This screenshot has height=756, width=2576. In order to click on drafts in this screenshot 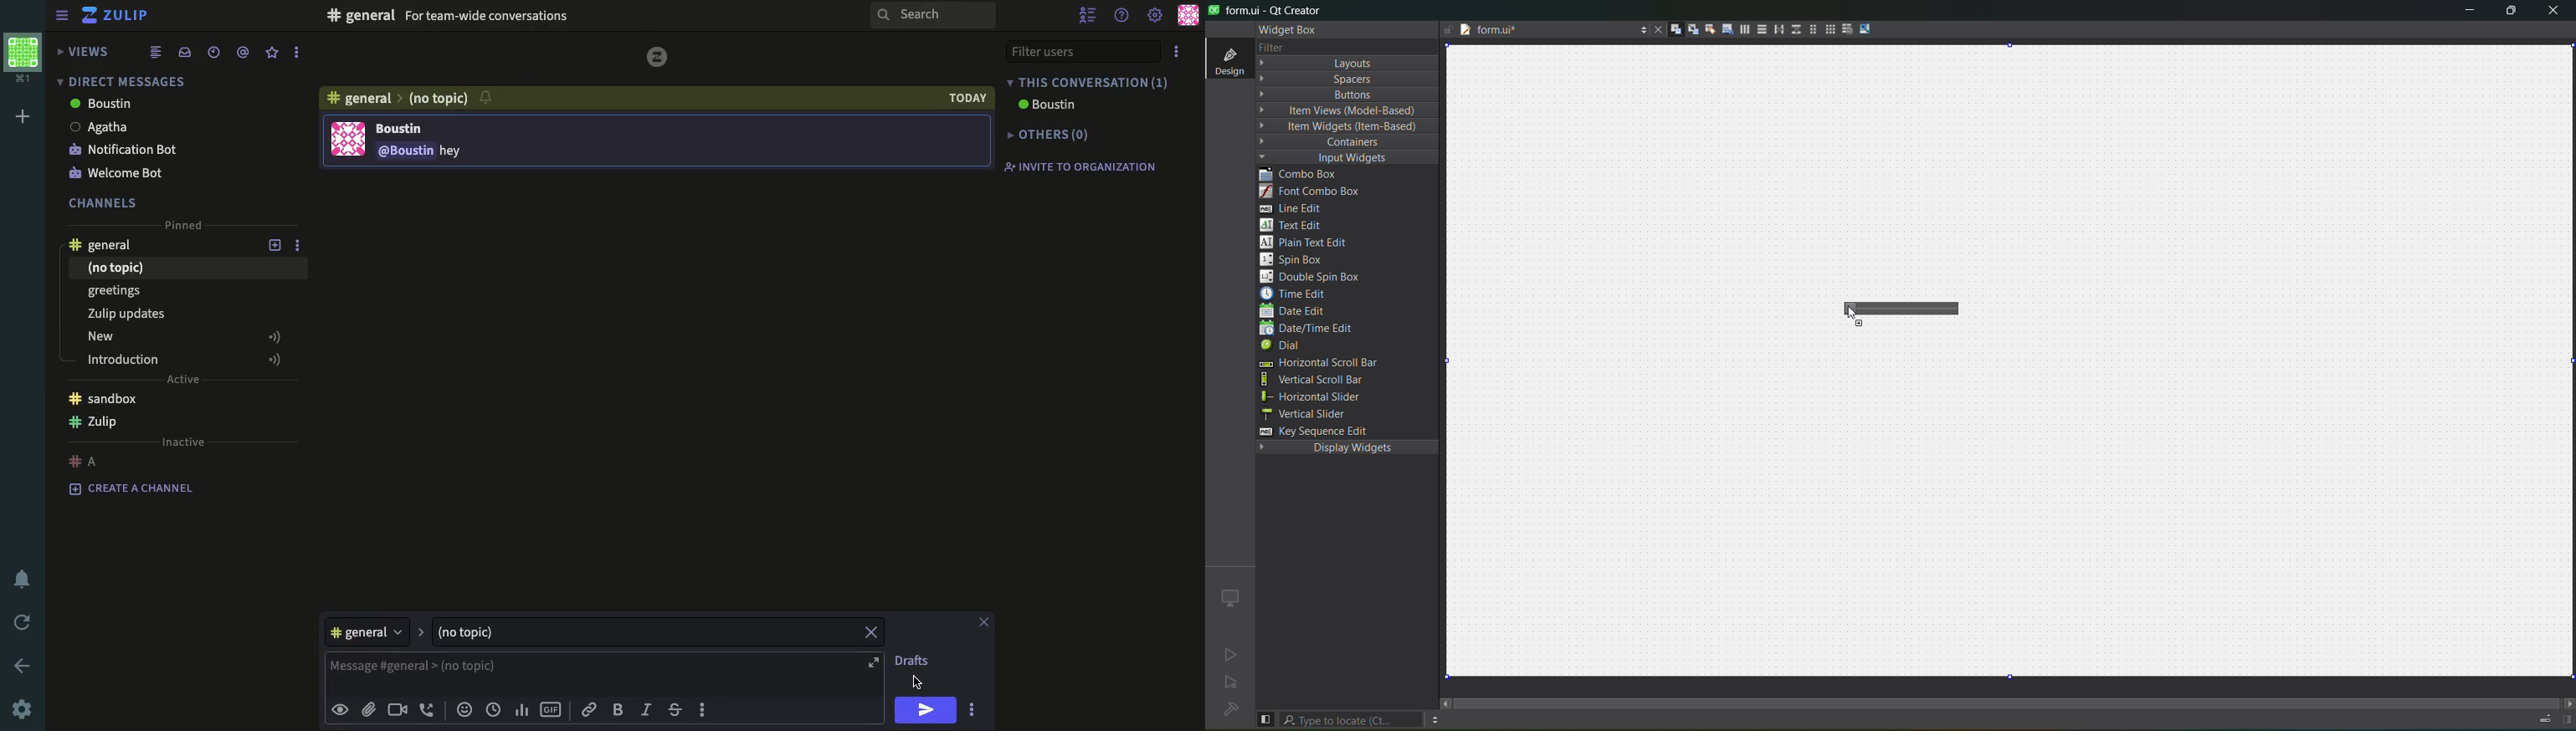, I will do `click(912, 659)`.